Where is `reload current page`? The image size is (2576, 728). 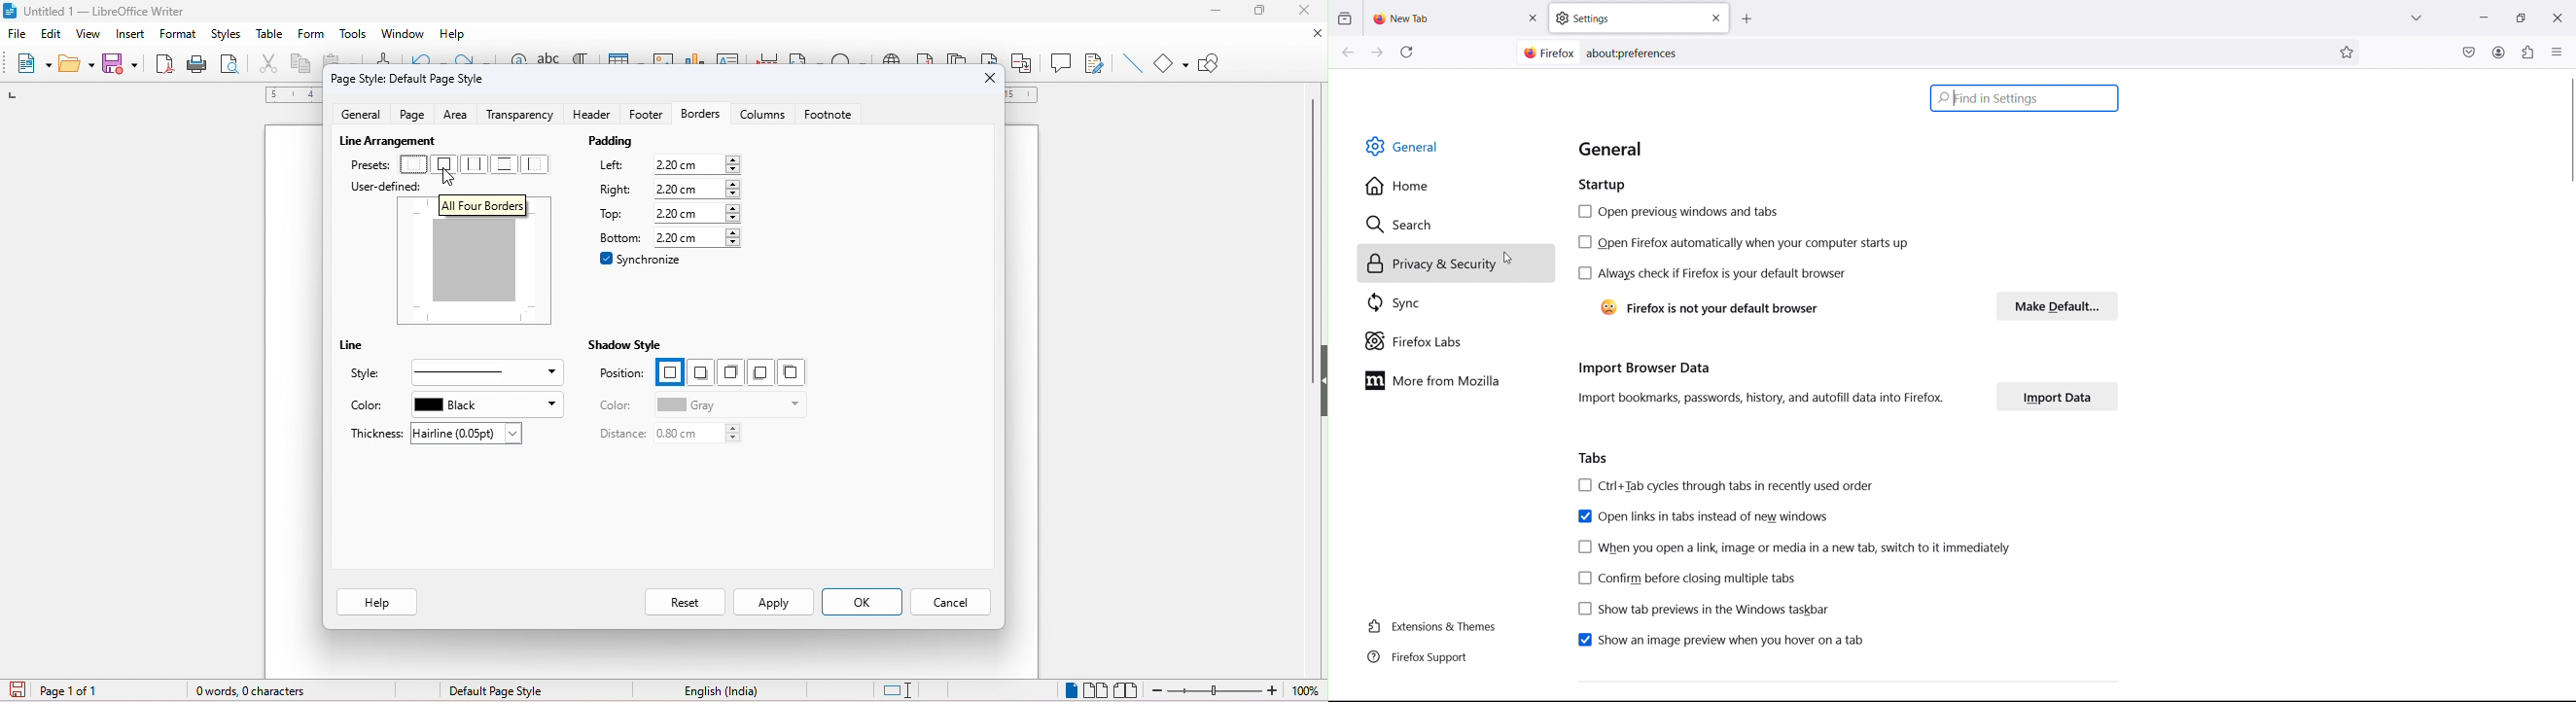
reload current page is located at coordinates (1406, 55).